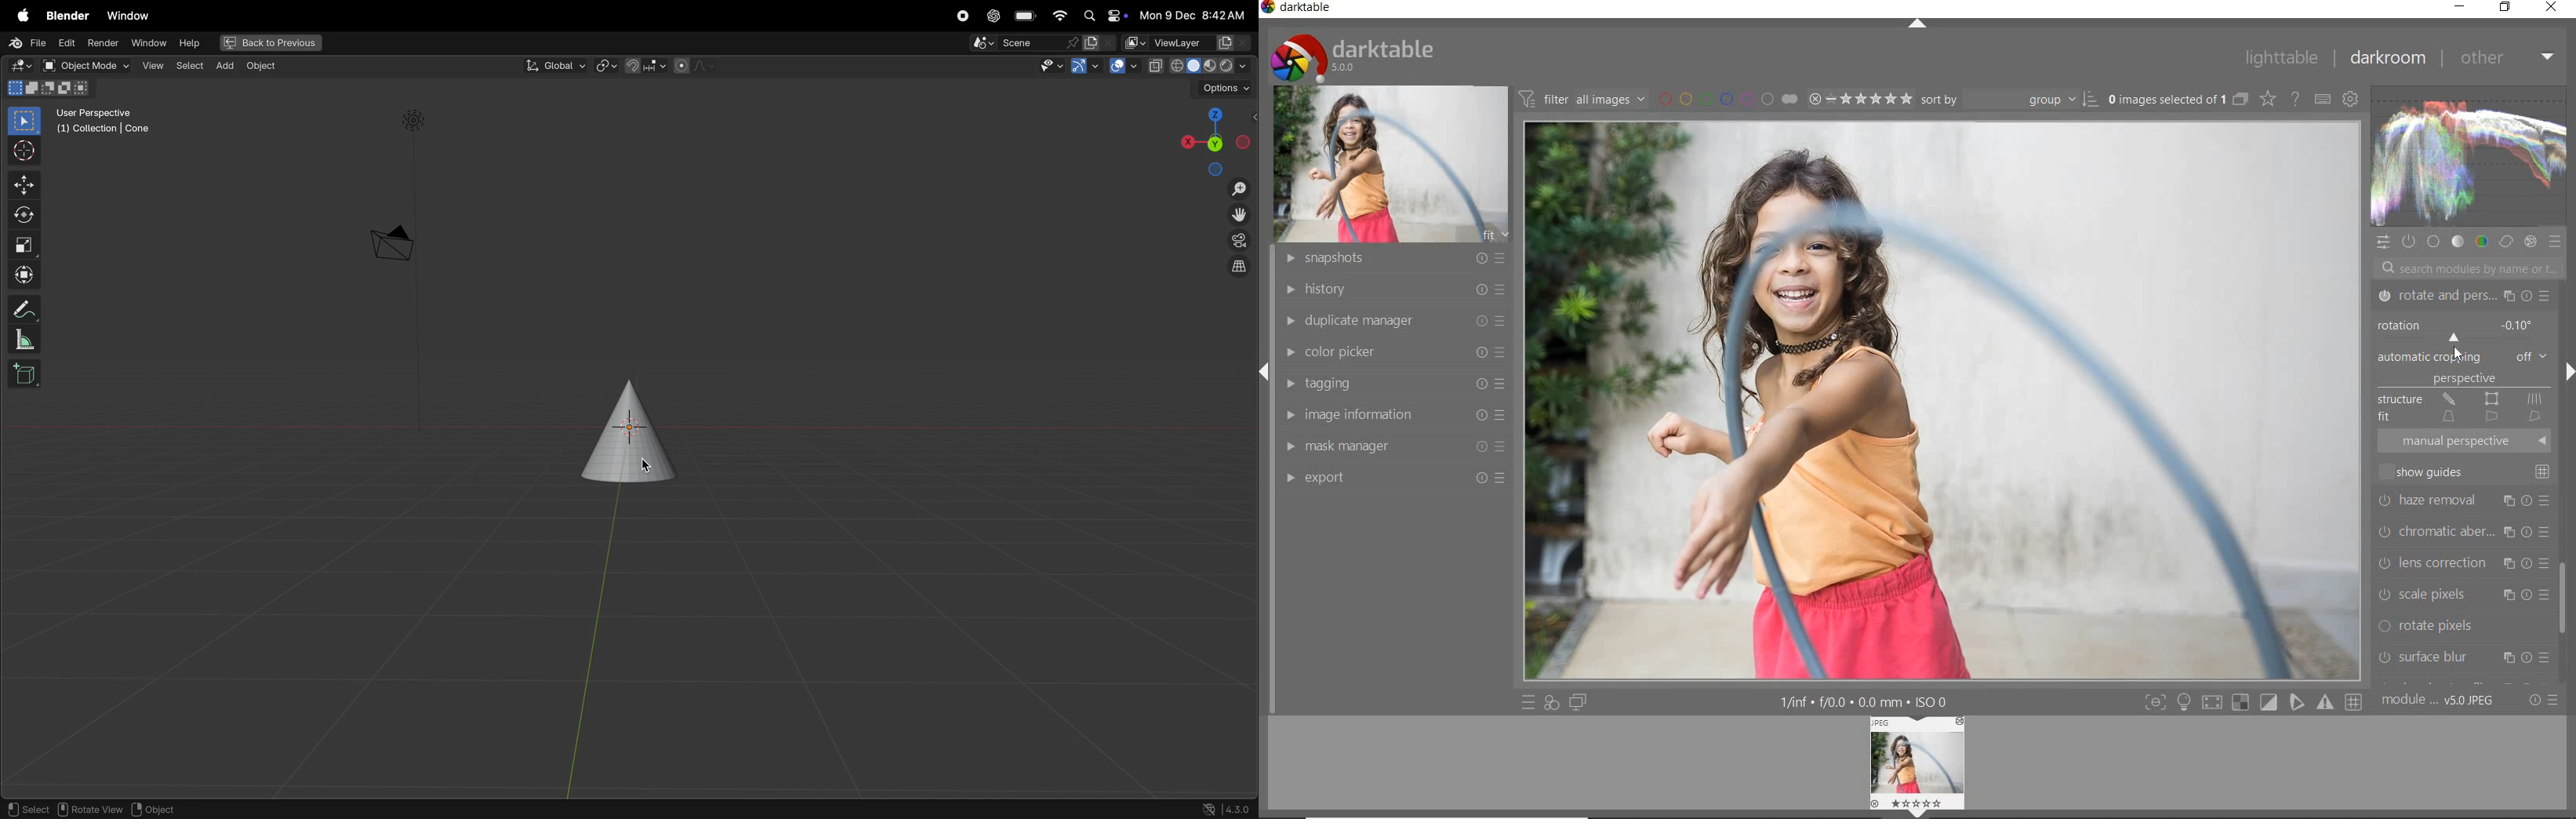 This screenshot has width=2576, height=840. Describe the element at coordinates (555, 66) in the screenshot. I see `global` at that location.